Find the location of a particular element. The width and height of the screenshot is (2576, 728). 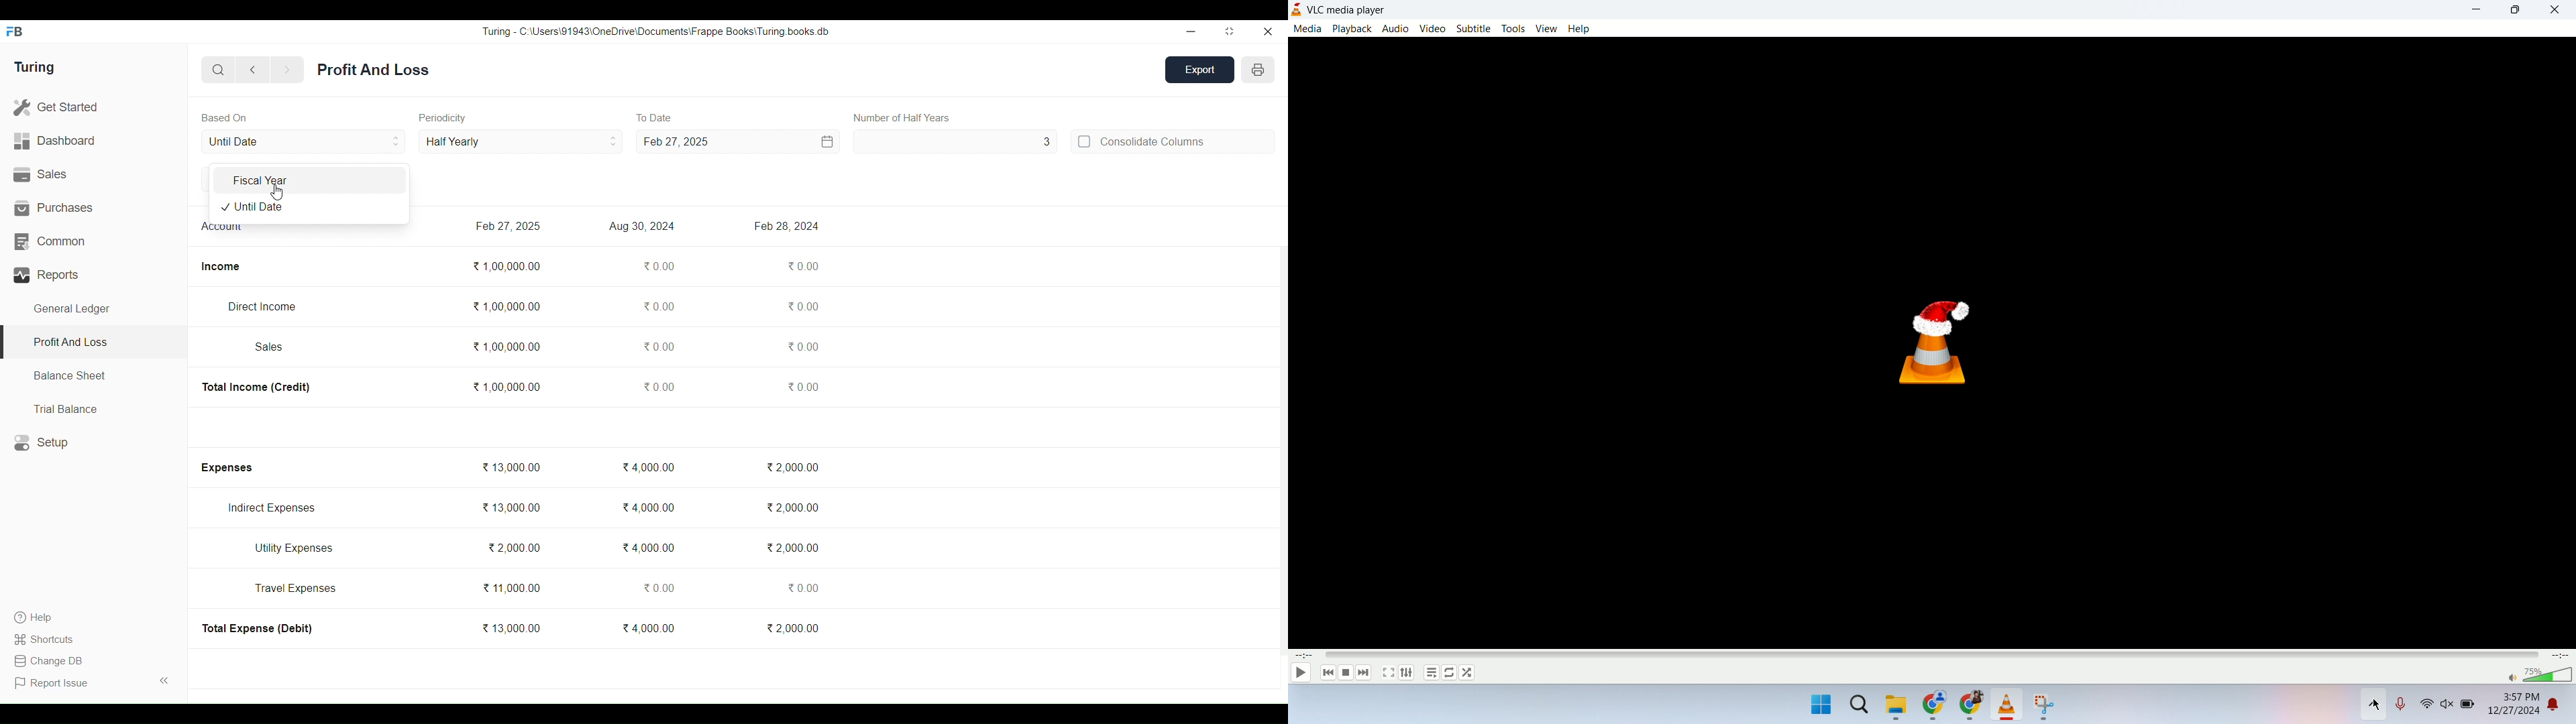

0.00 is located at coordinates (804, 346).